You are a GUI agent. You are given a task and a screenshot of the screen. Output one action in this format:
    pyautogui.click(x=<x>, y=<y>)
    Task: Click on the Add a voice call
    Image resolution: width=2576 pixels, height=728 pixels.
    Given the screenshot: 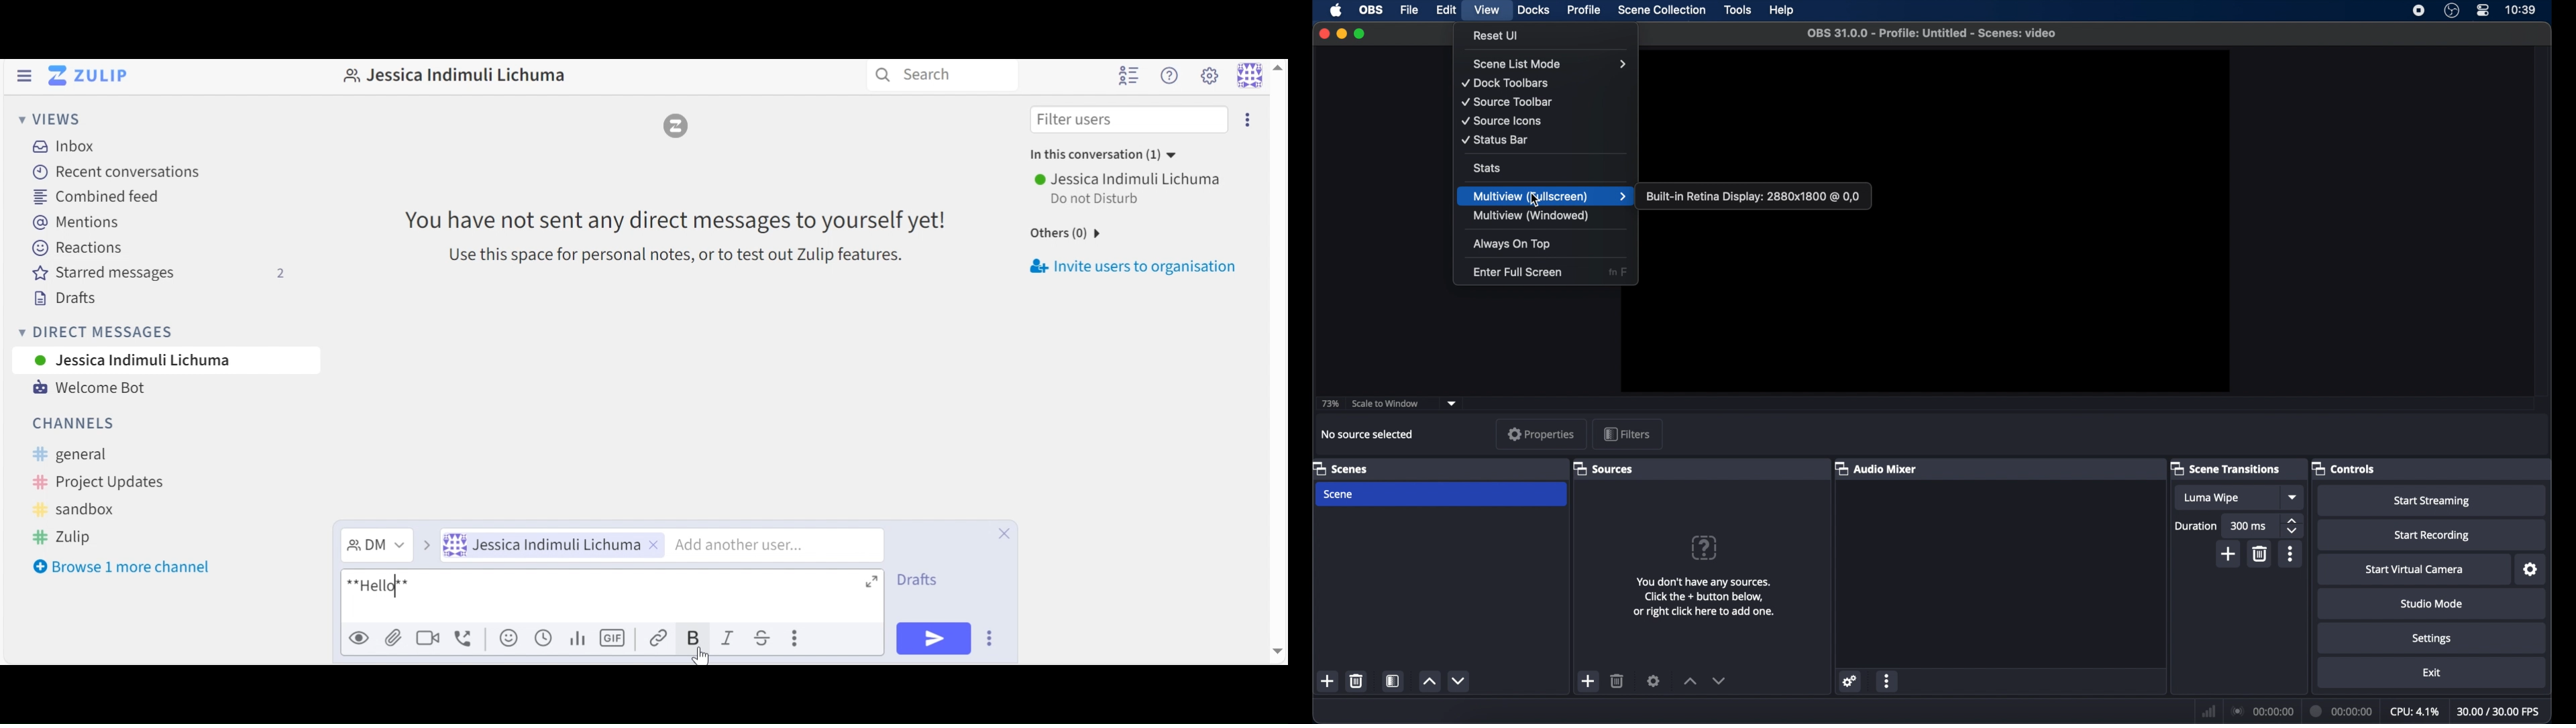 What is the action you would take?
    pyautogui.click(x=464, y=637)
    